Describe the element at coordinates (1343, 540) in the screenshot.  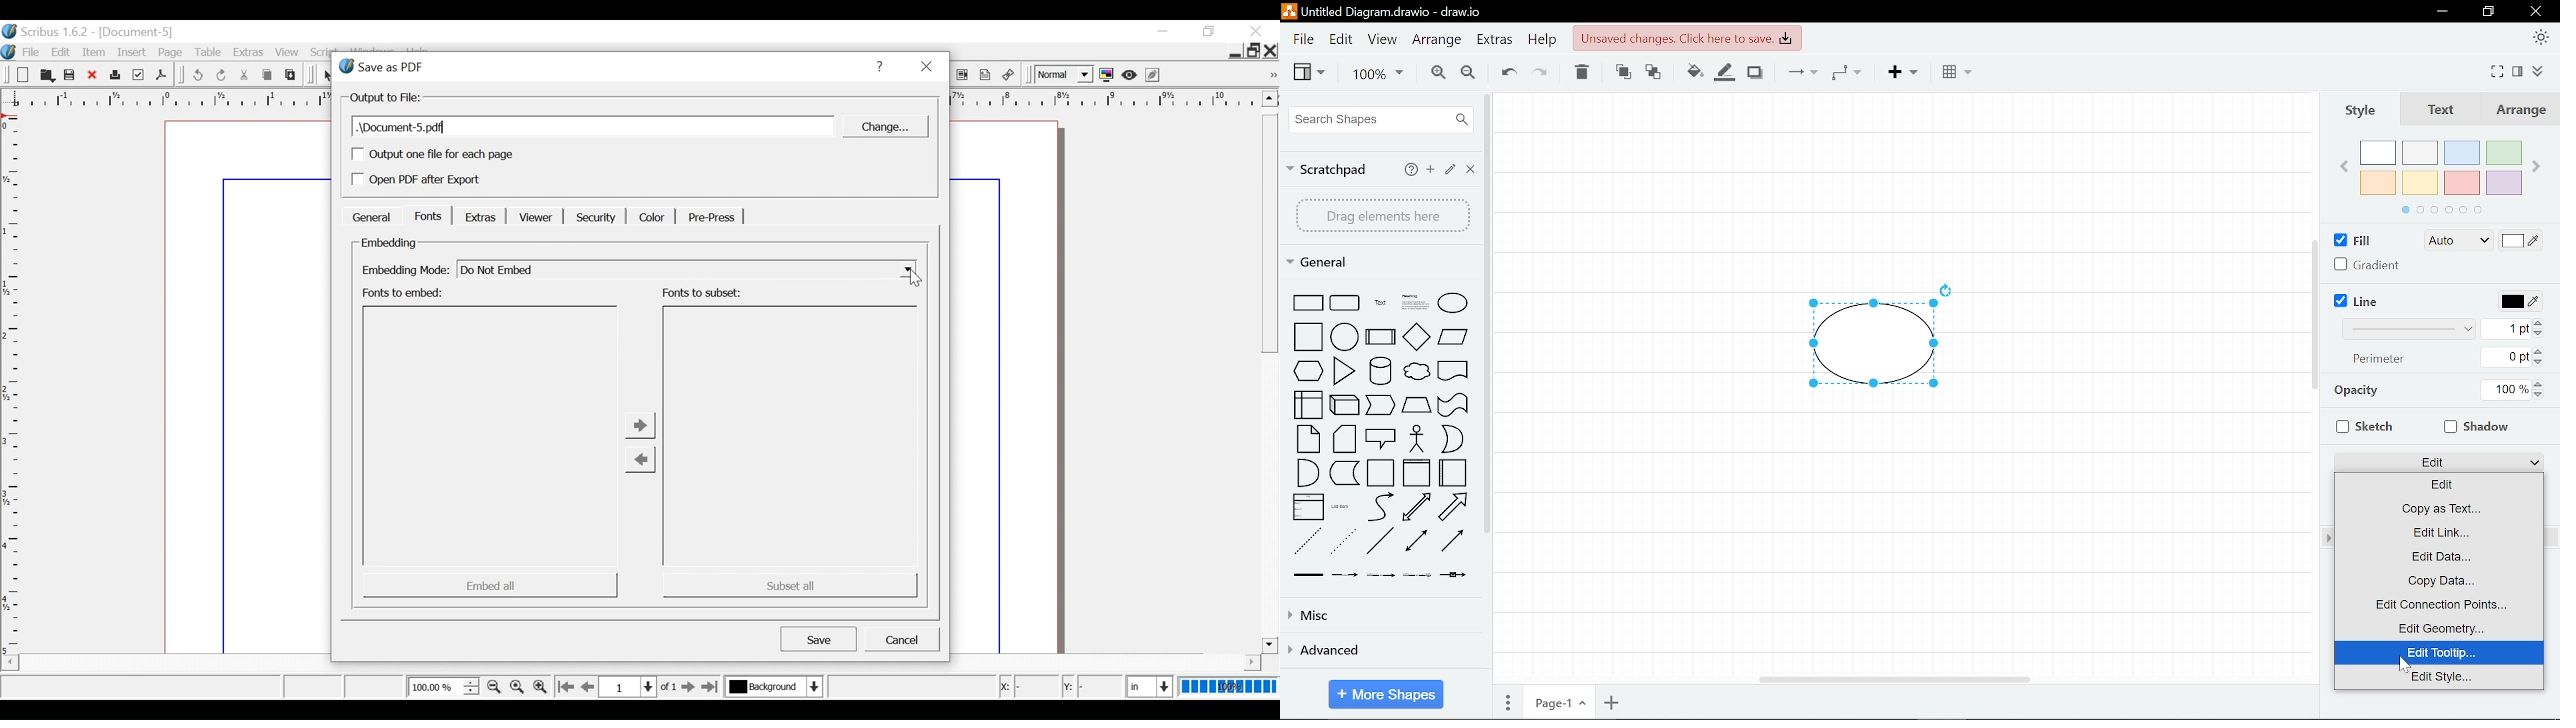
I see `dotted line` at that location.